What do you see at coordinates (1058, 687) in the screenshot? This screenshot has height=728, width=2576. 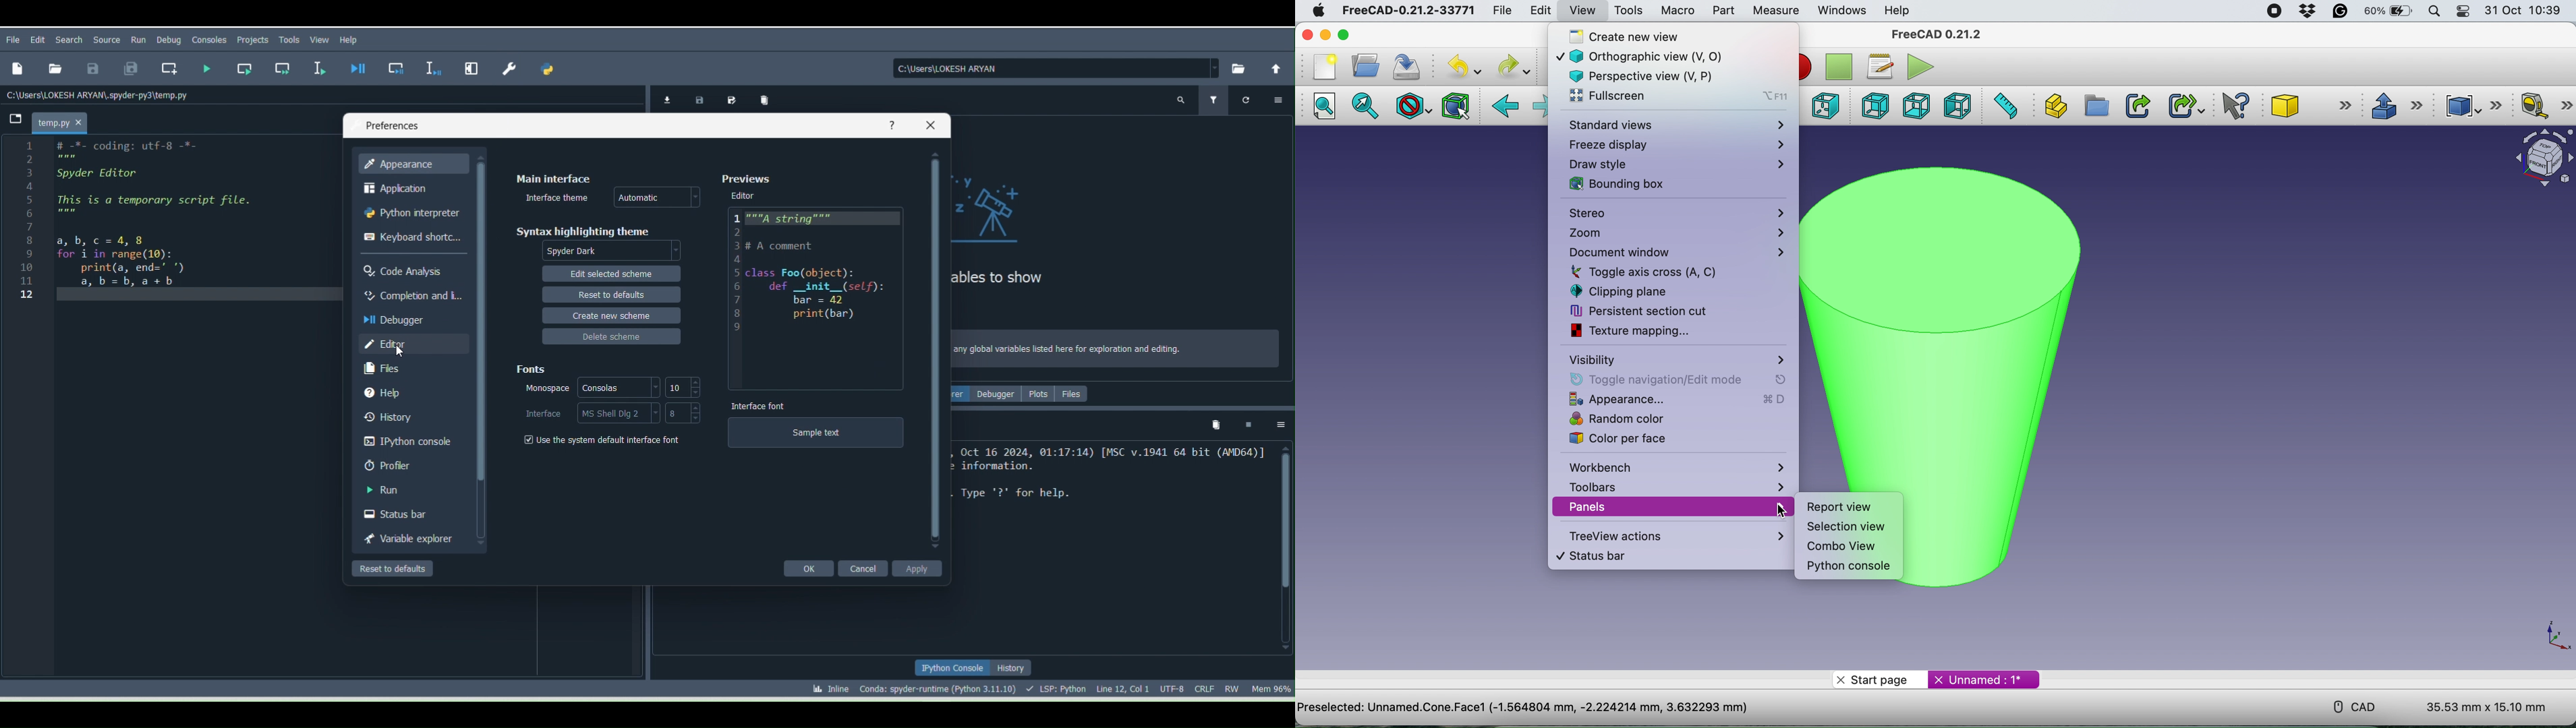 I see `Completions, linting, code folding and symbols status` at bounding box center [1058, 687].